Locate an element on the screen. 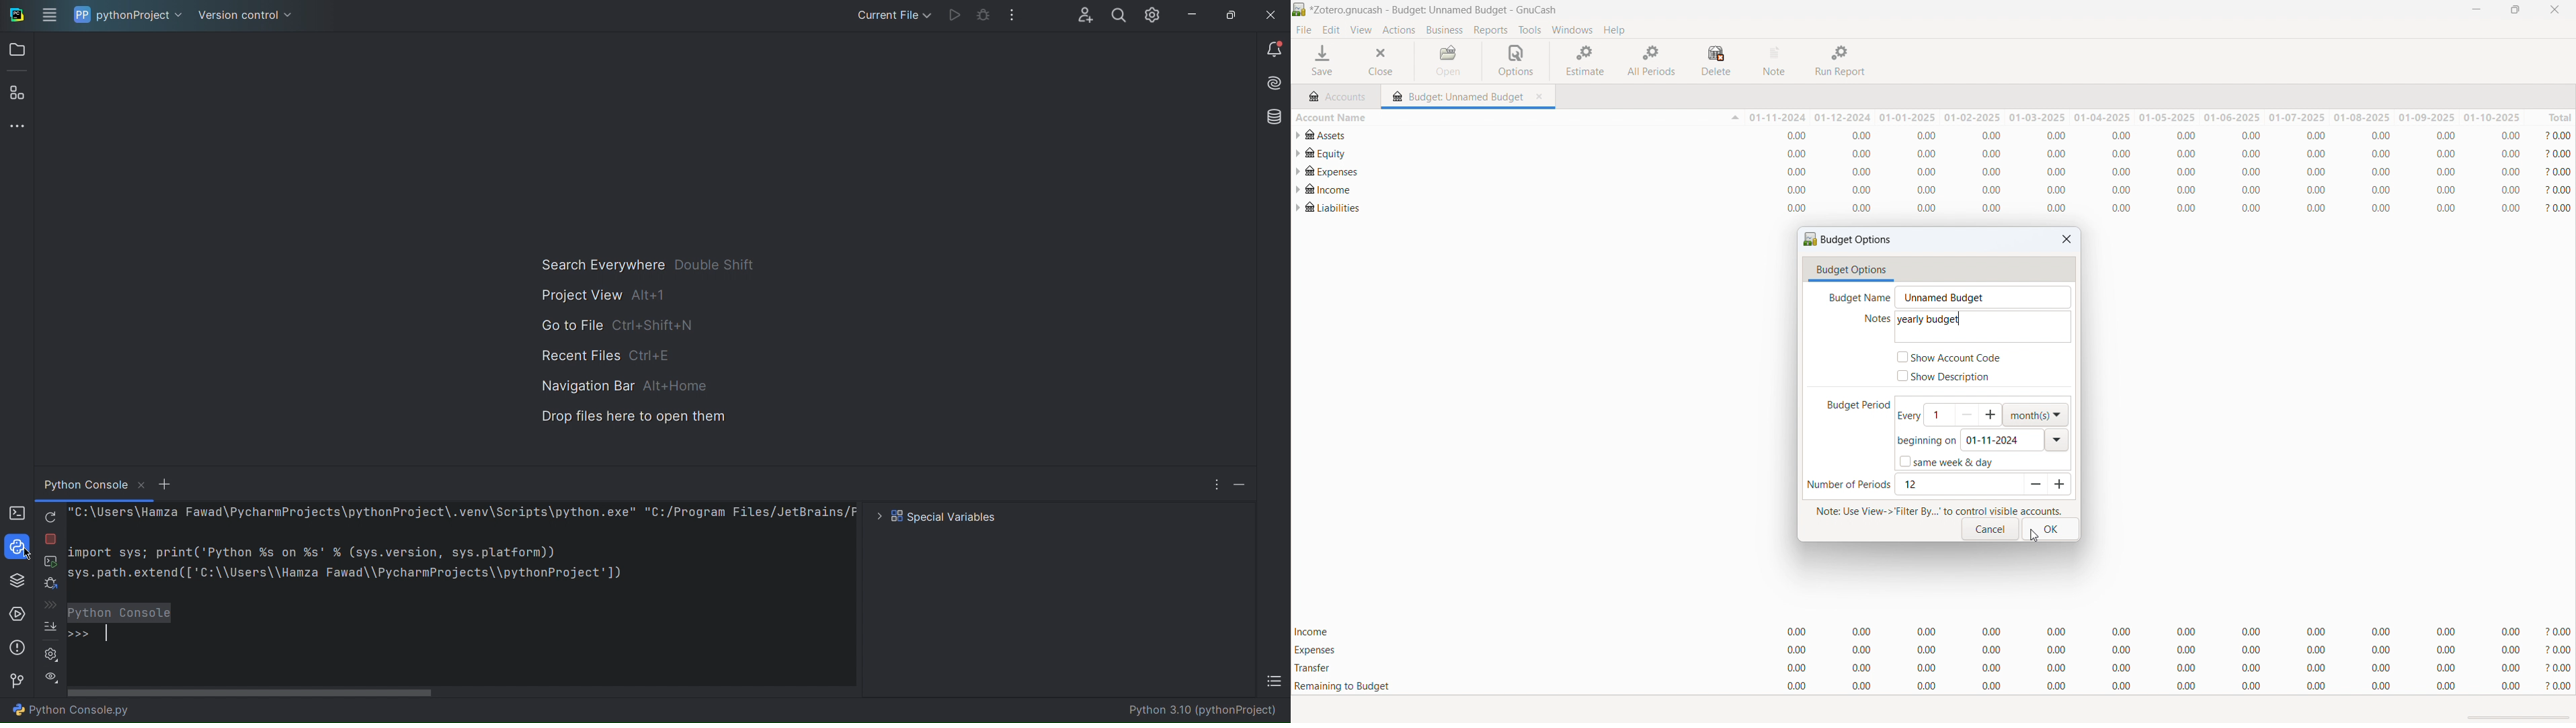 The height and width of the screenshot is (728, 2576). 01-02-2025 is located at coordinates (1972, 117).